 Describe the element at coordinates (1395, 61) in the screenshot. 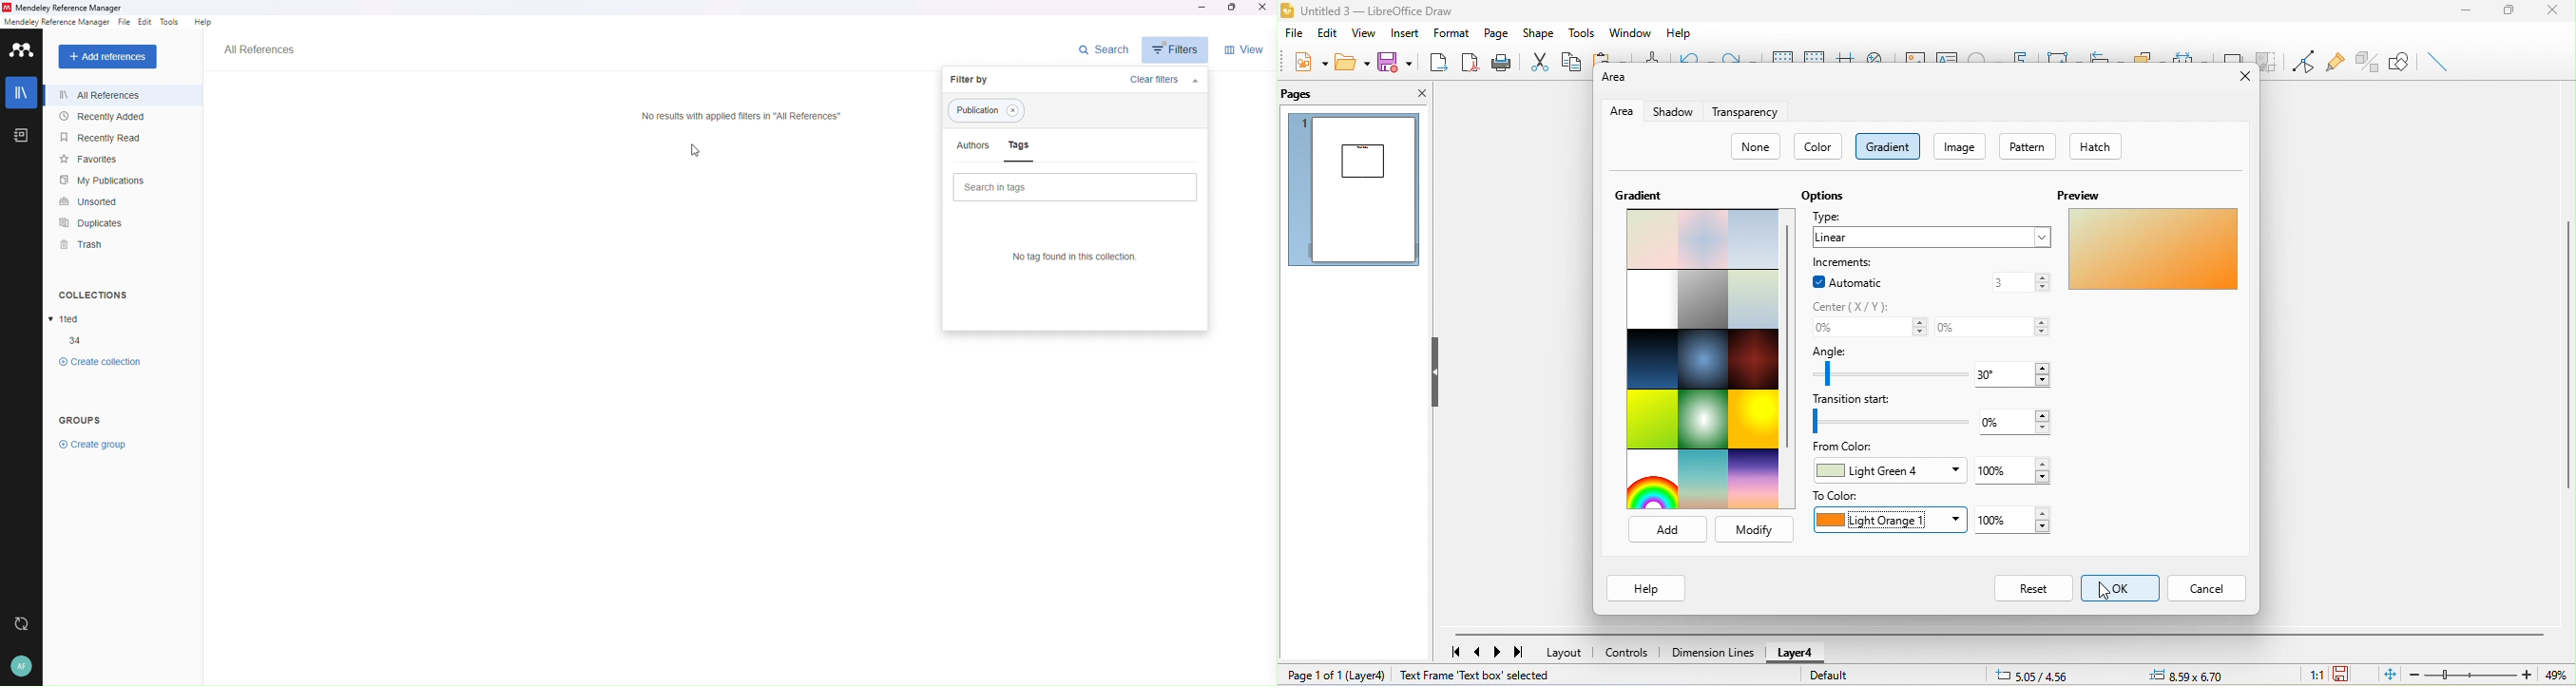

I see `save` at that location.